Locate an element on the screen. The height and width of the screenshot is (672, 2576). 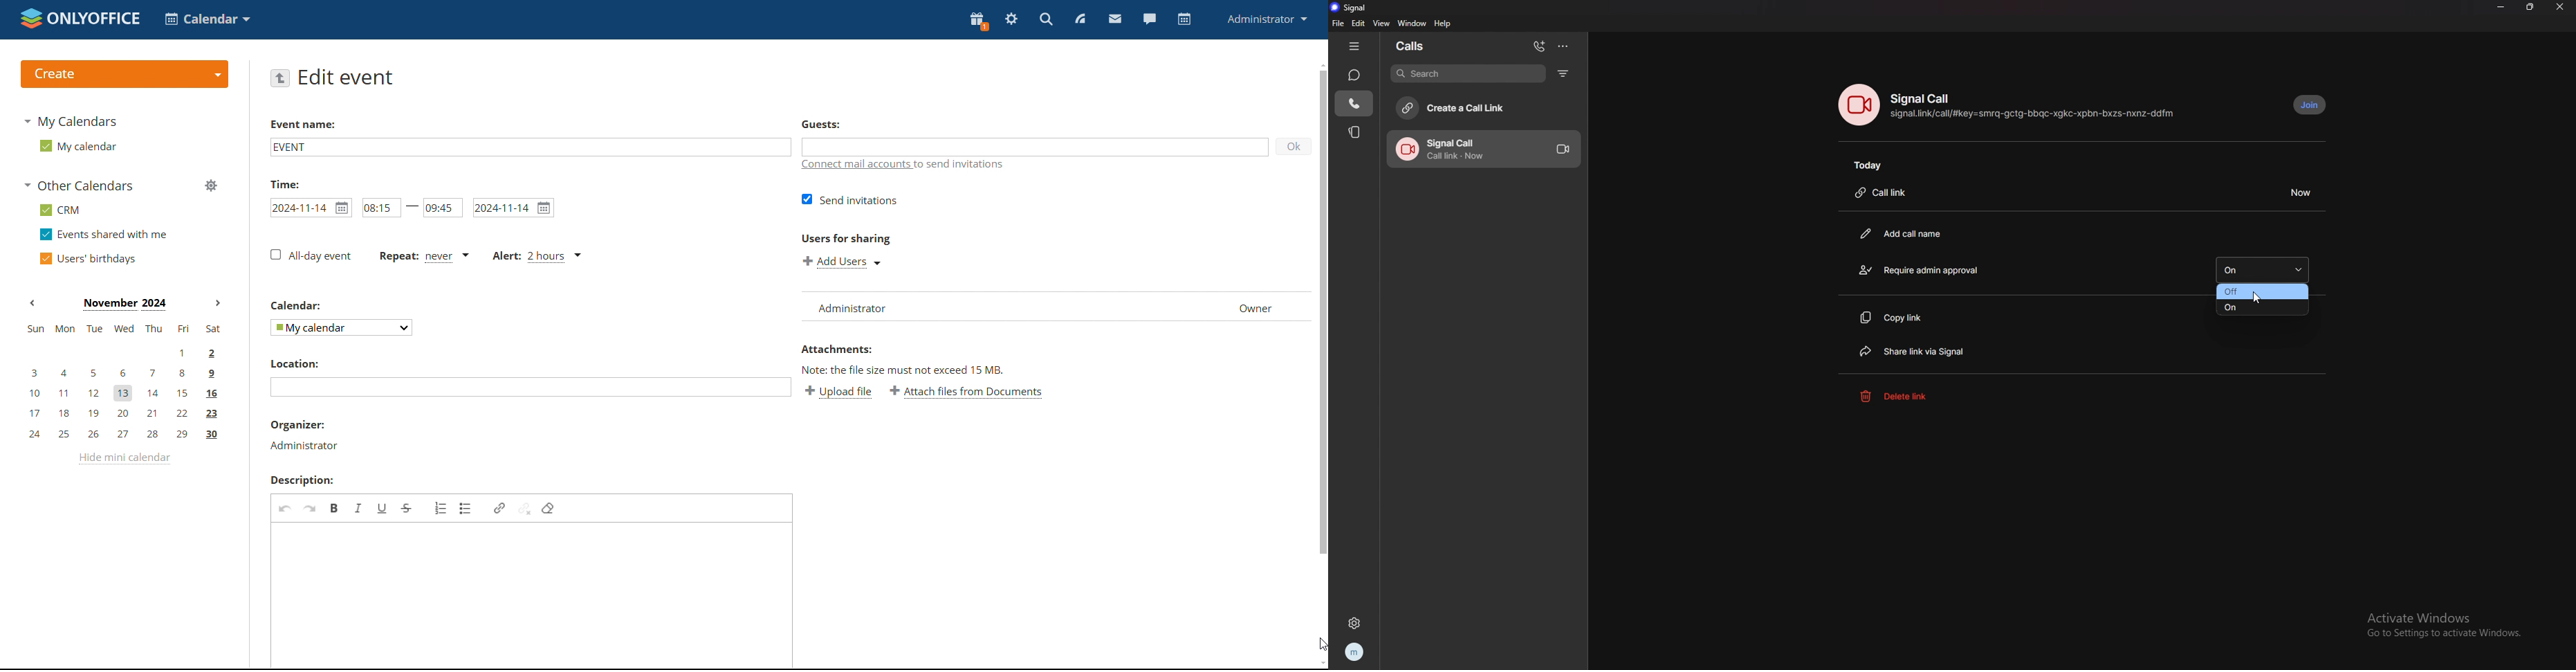
duration is located at coordinates (2299, 192).